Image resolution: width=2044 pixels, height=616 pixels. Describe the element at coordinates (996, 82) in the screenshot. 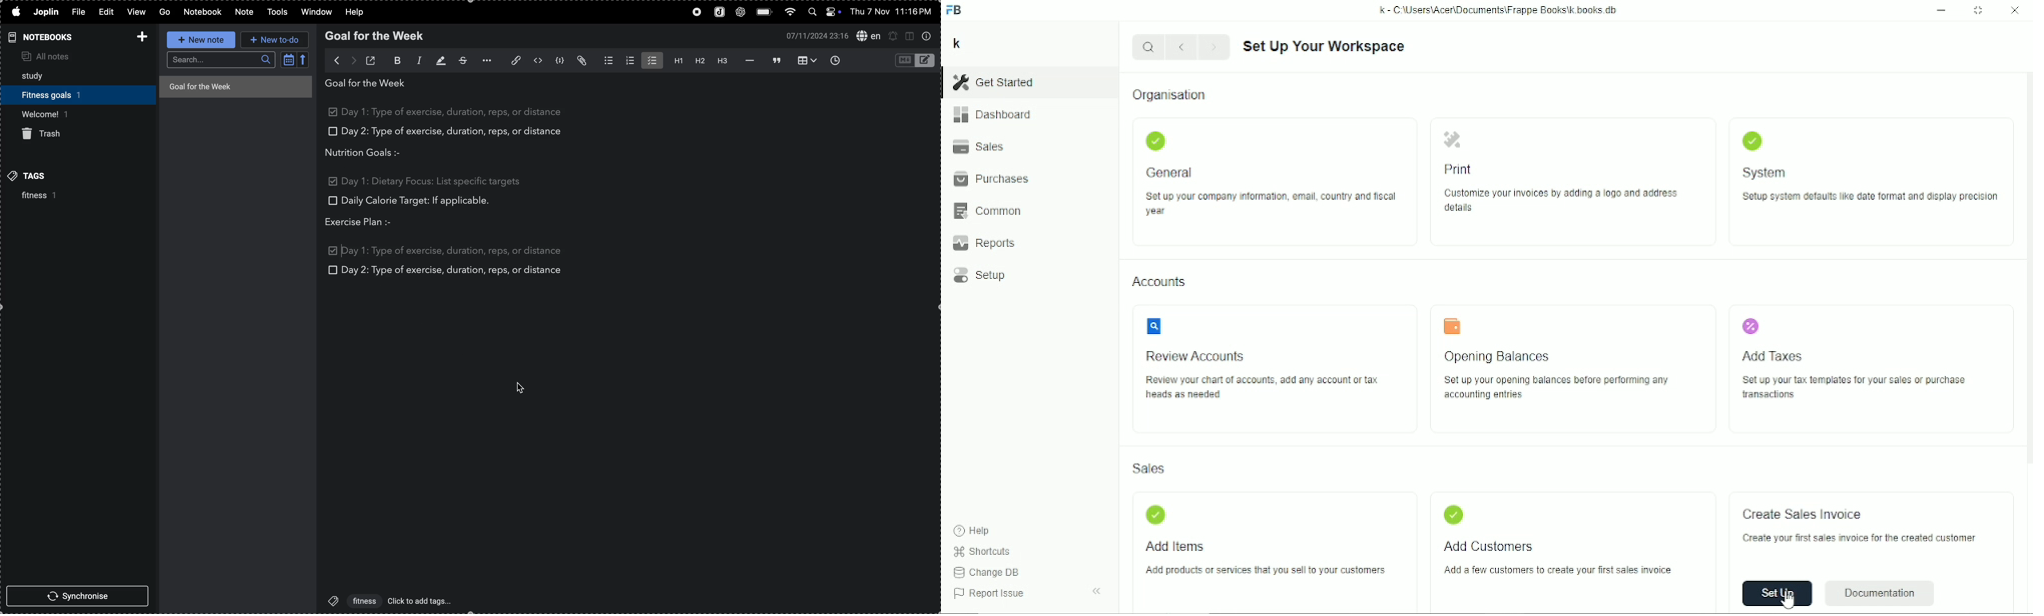

I see `Get started` at that location.